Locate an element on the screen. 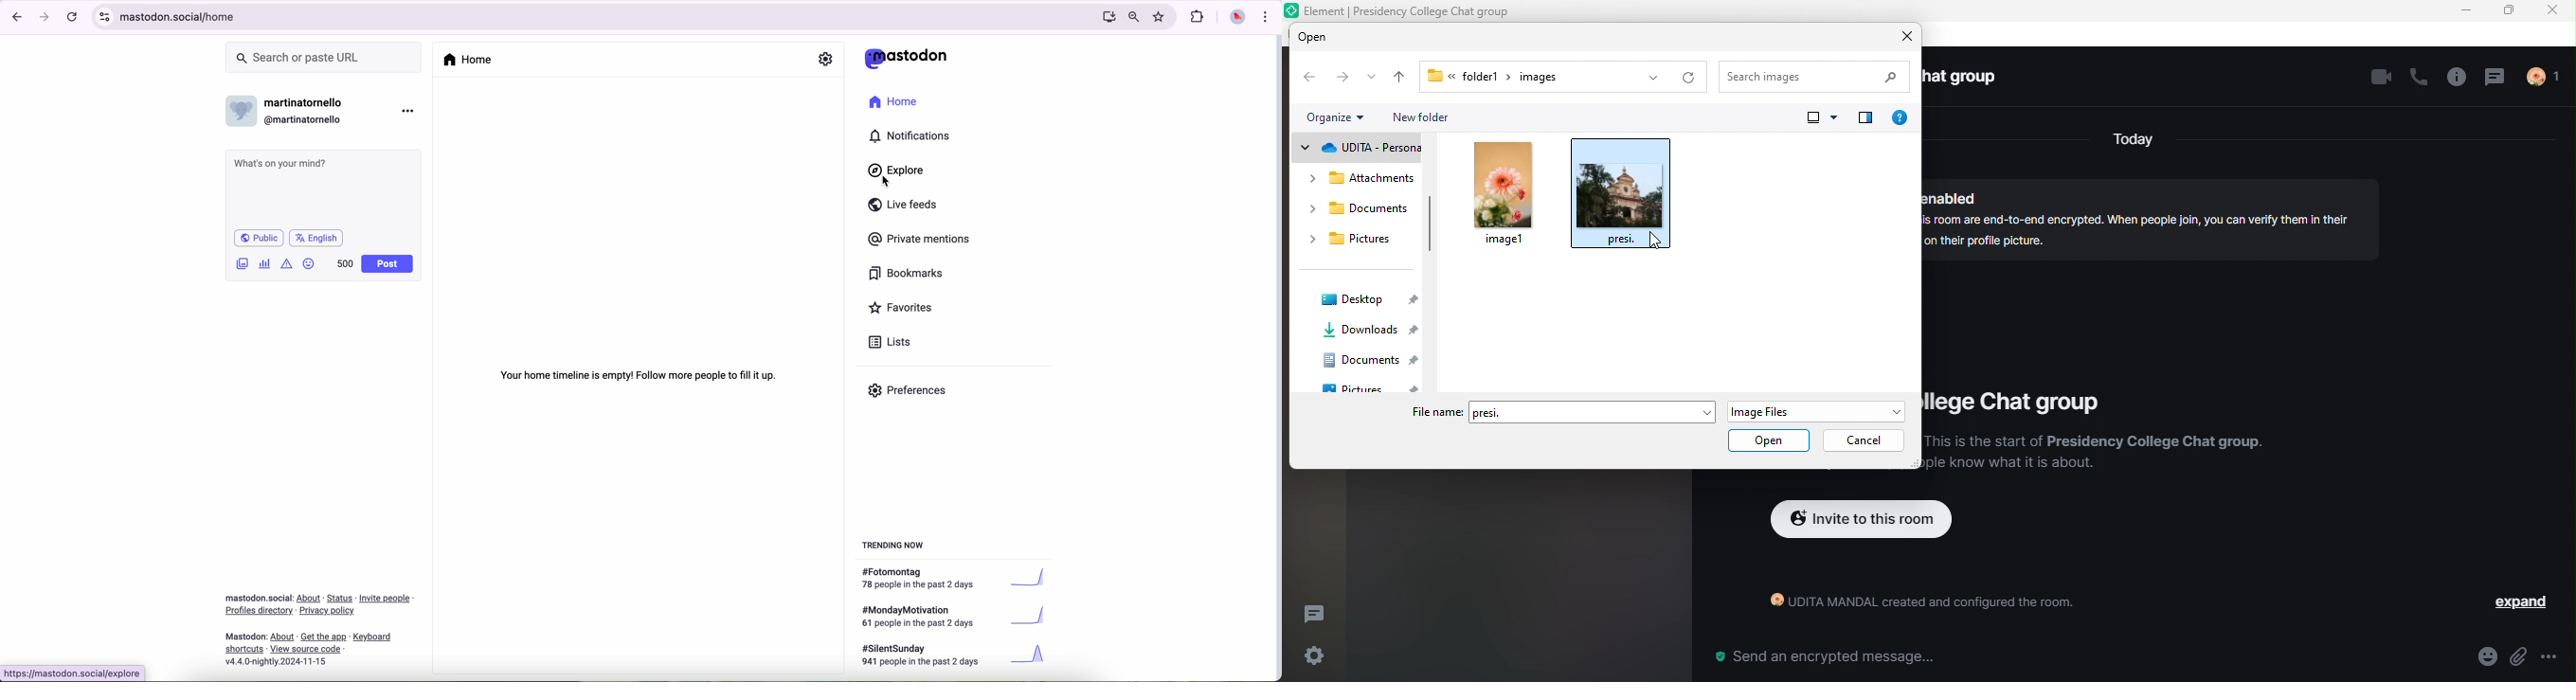 The image size is (2576, 700). minimize is located at coordinates (2468, 12).